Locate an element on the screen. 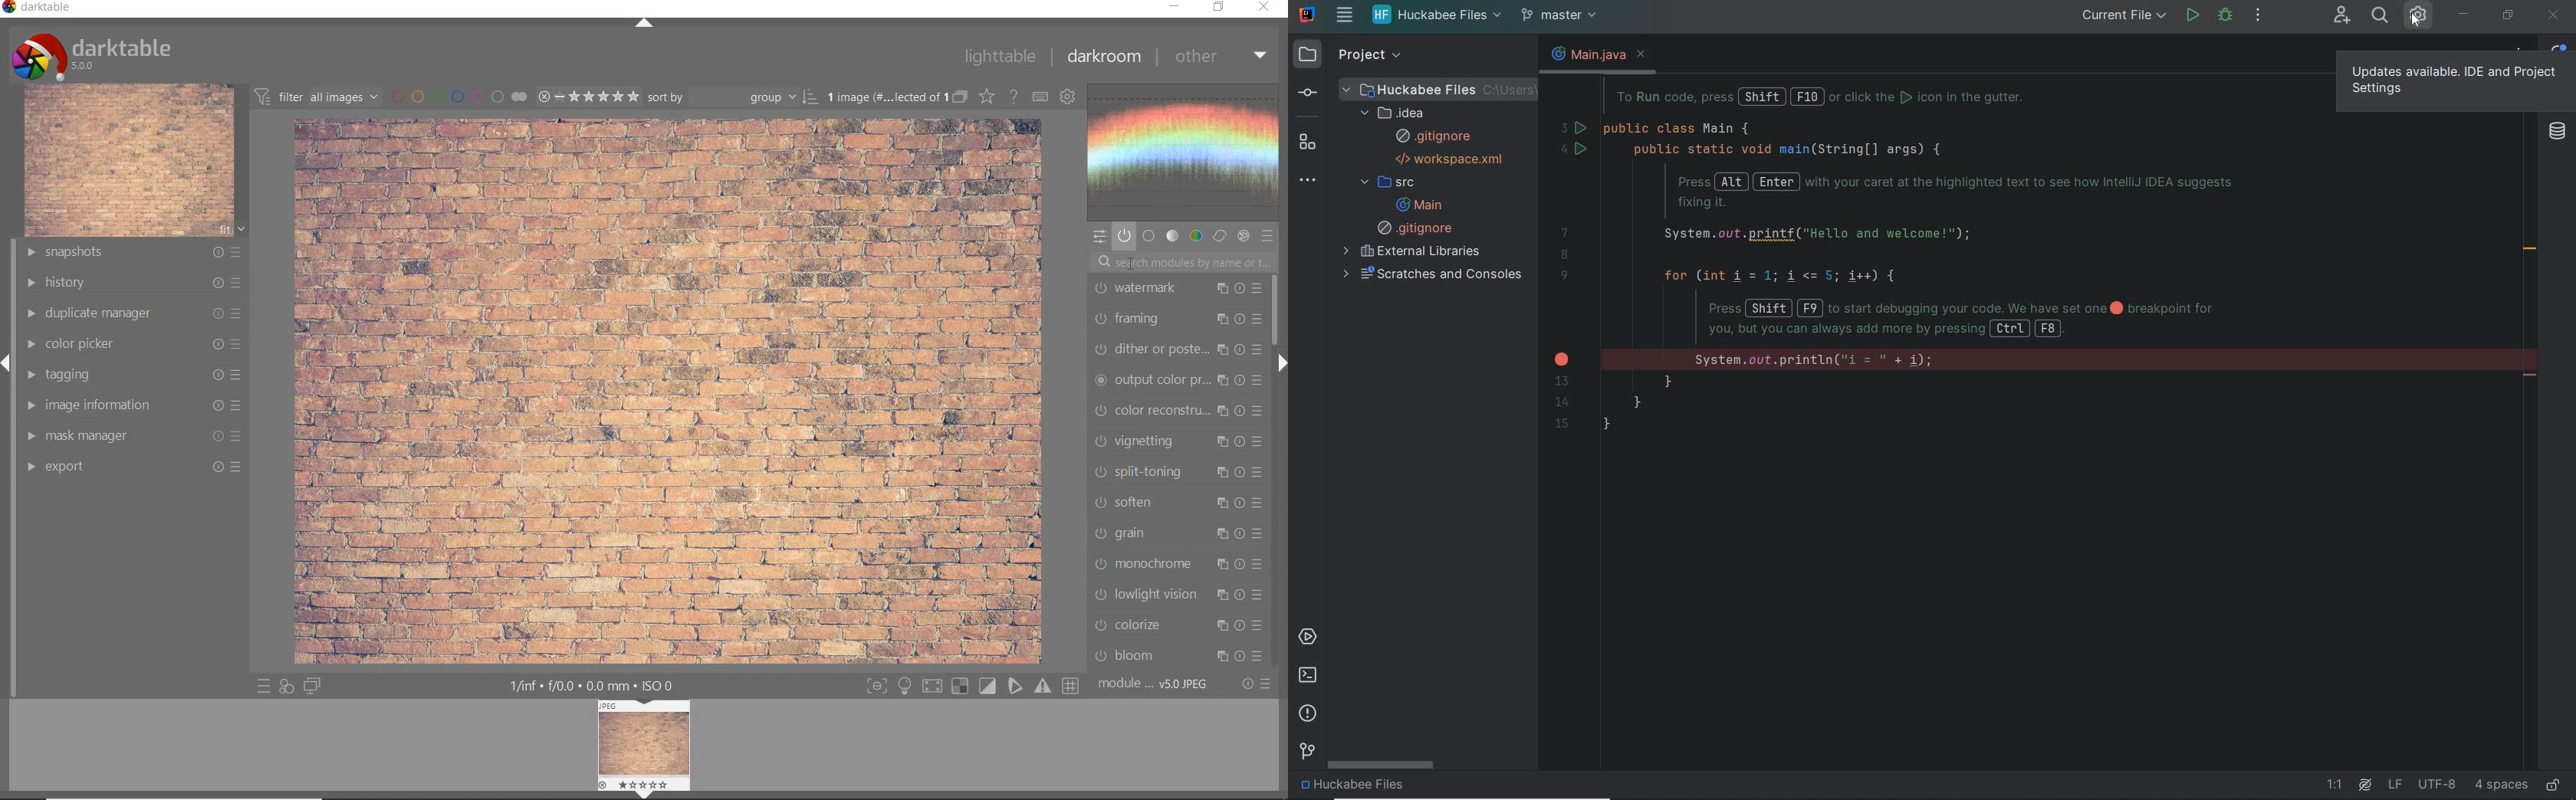  1 image (# ... lected of is located at coordinates (884, 96).